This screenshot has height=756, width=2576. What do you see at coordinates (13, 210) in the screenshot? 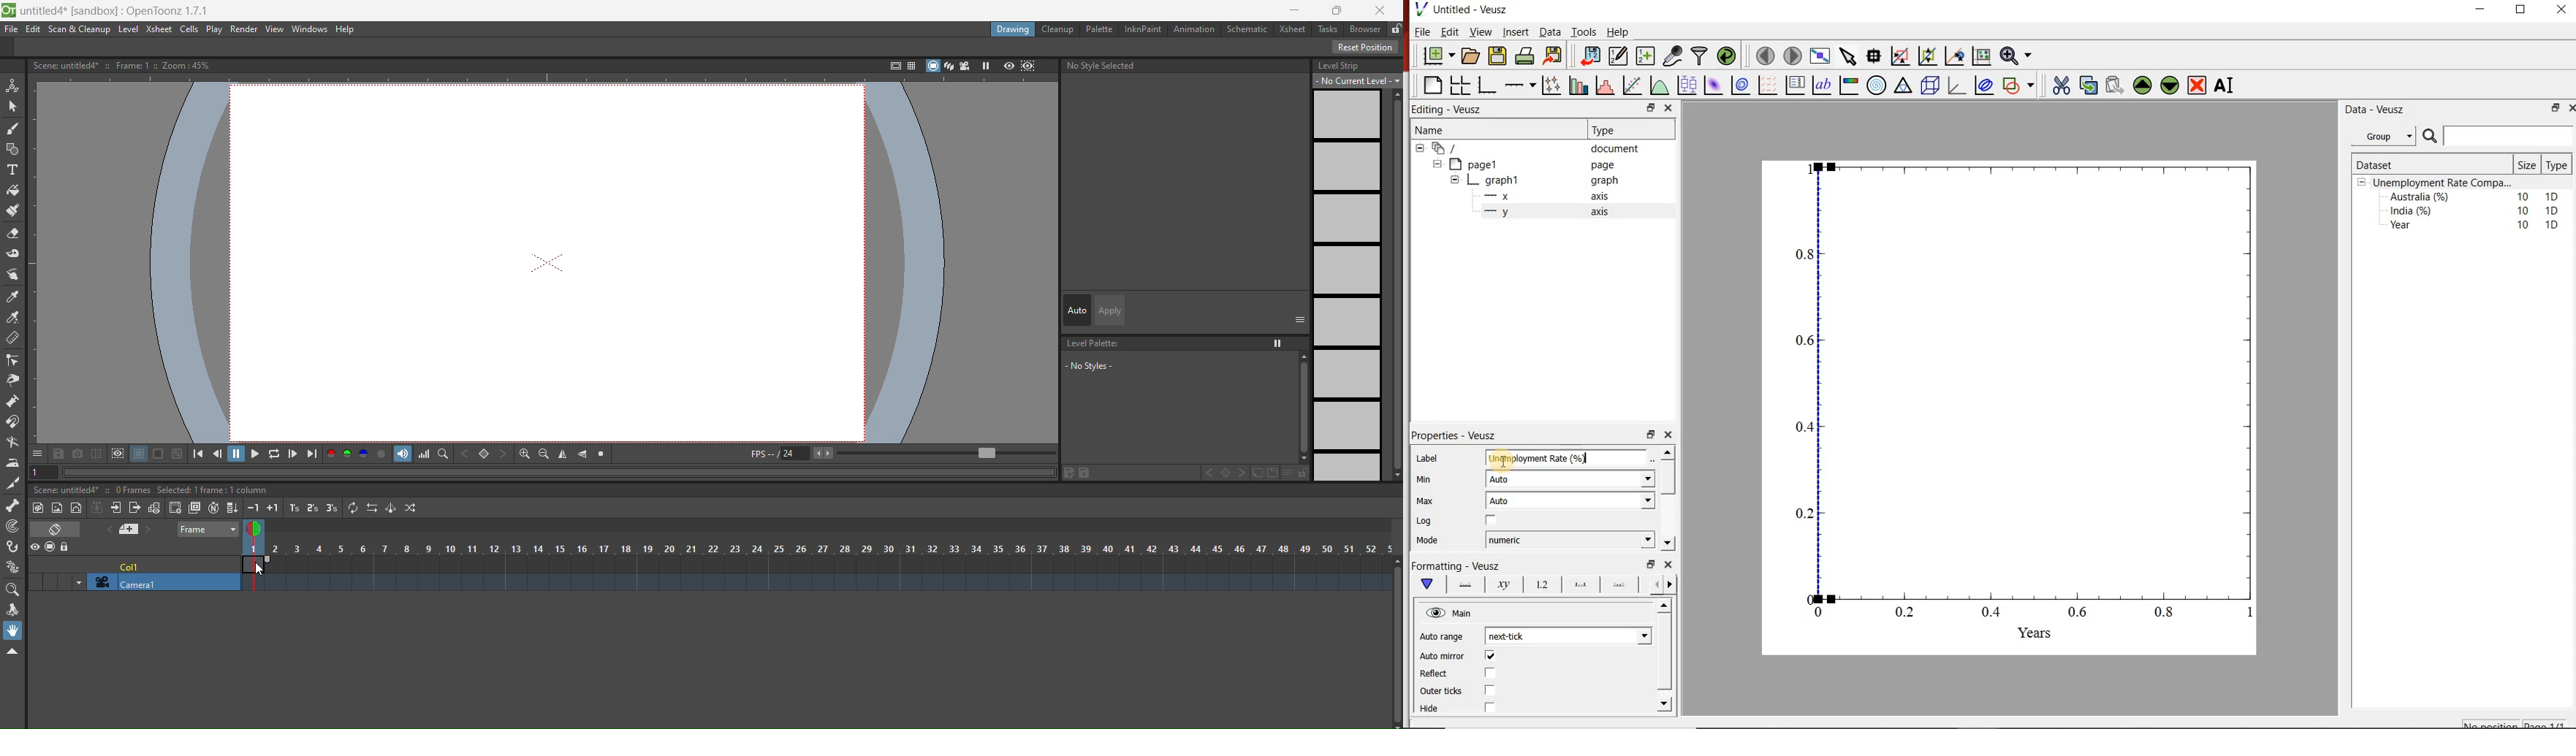
I see `paint brush tool` at bounding box center [13, 210].